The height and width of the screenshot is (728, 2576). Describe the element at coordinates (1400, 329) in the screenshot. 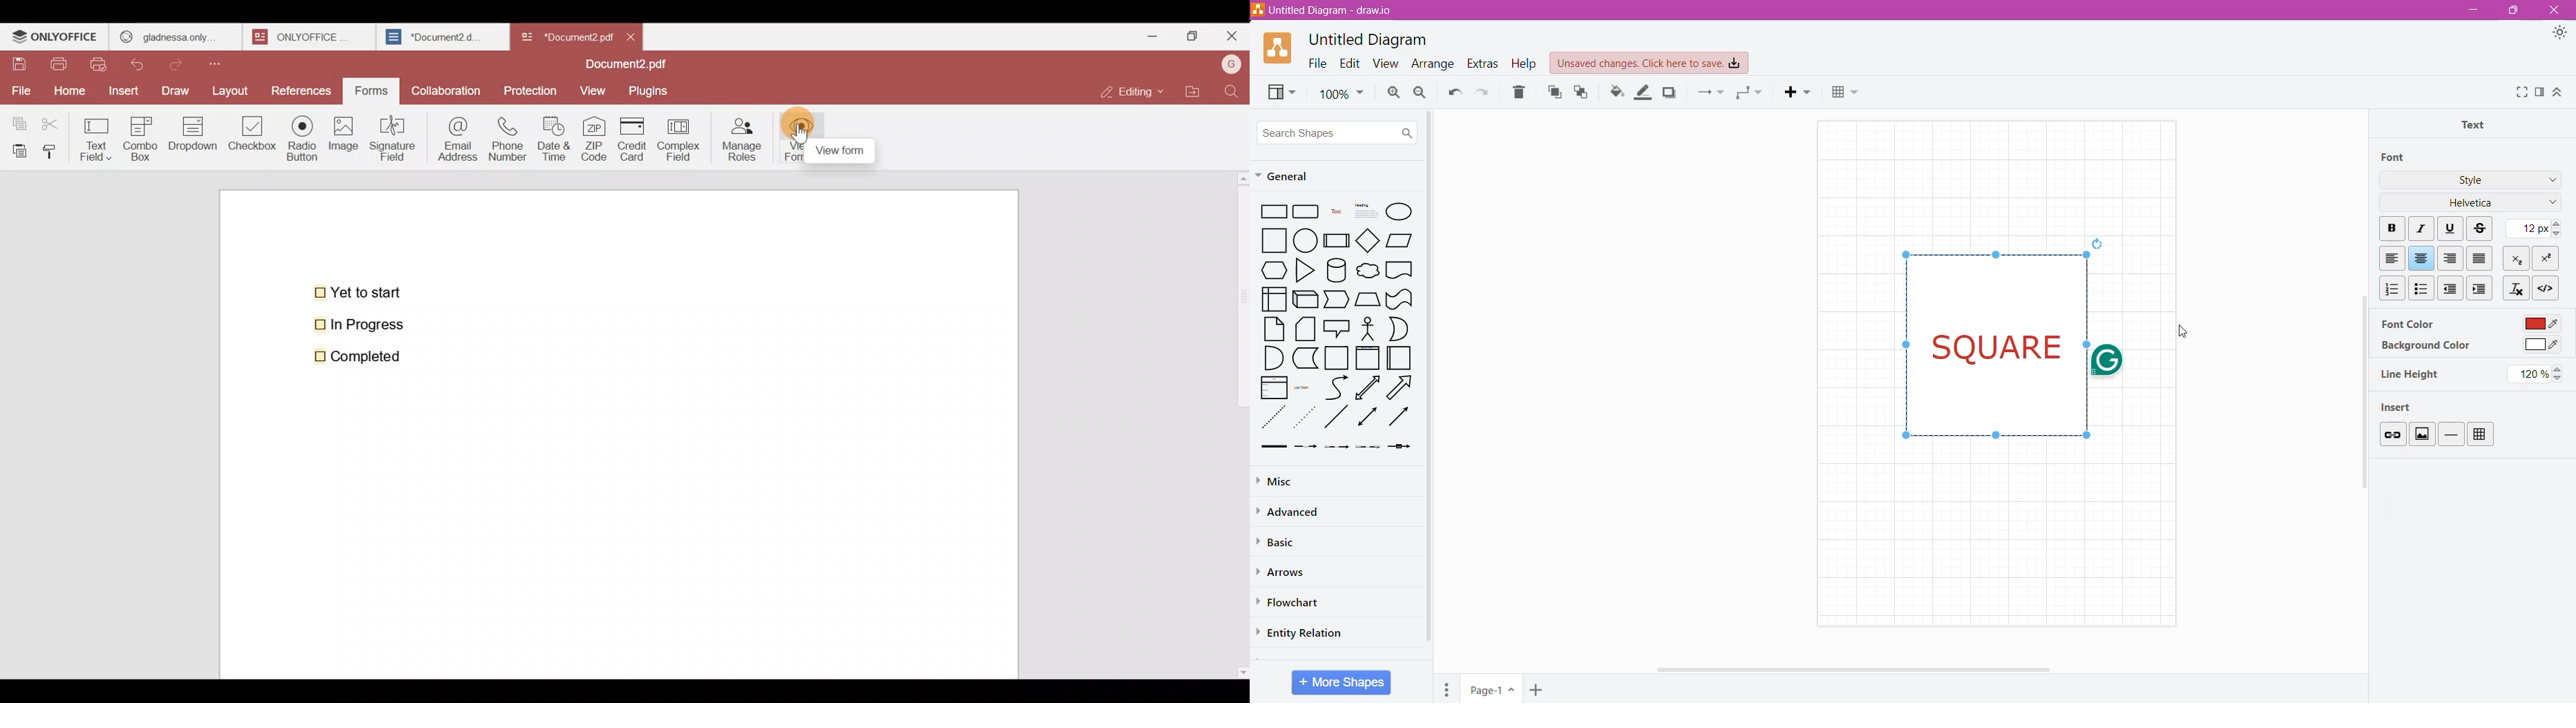

I see `Half Circle ` at that location.